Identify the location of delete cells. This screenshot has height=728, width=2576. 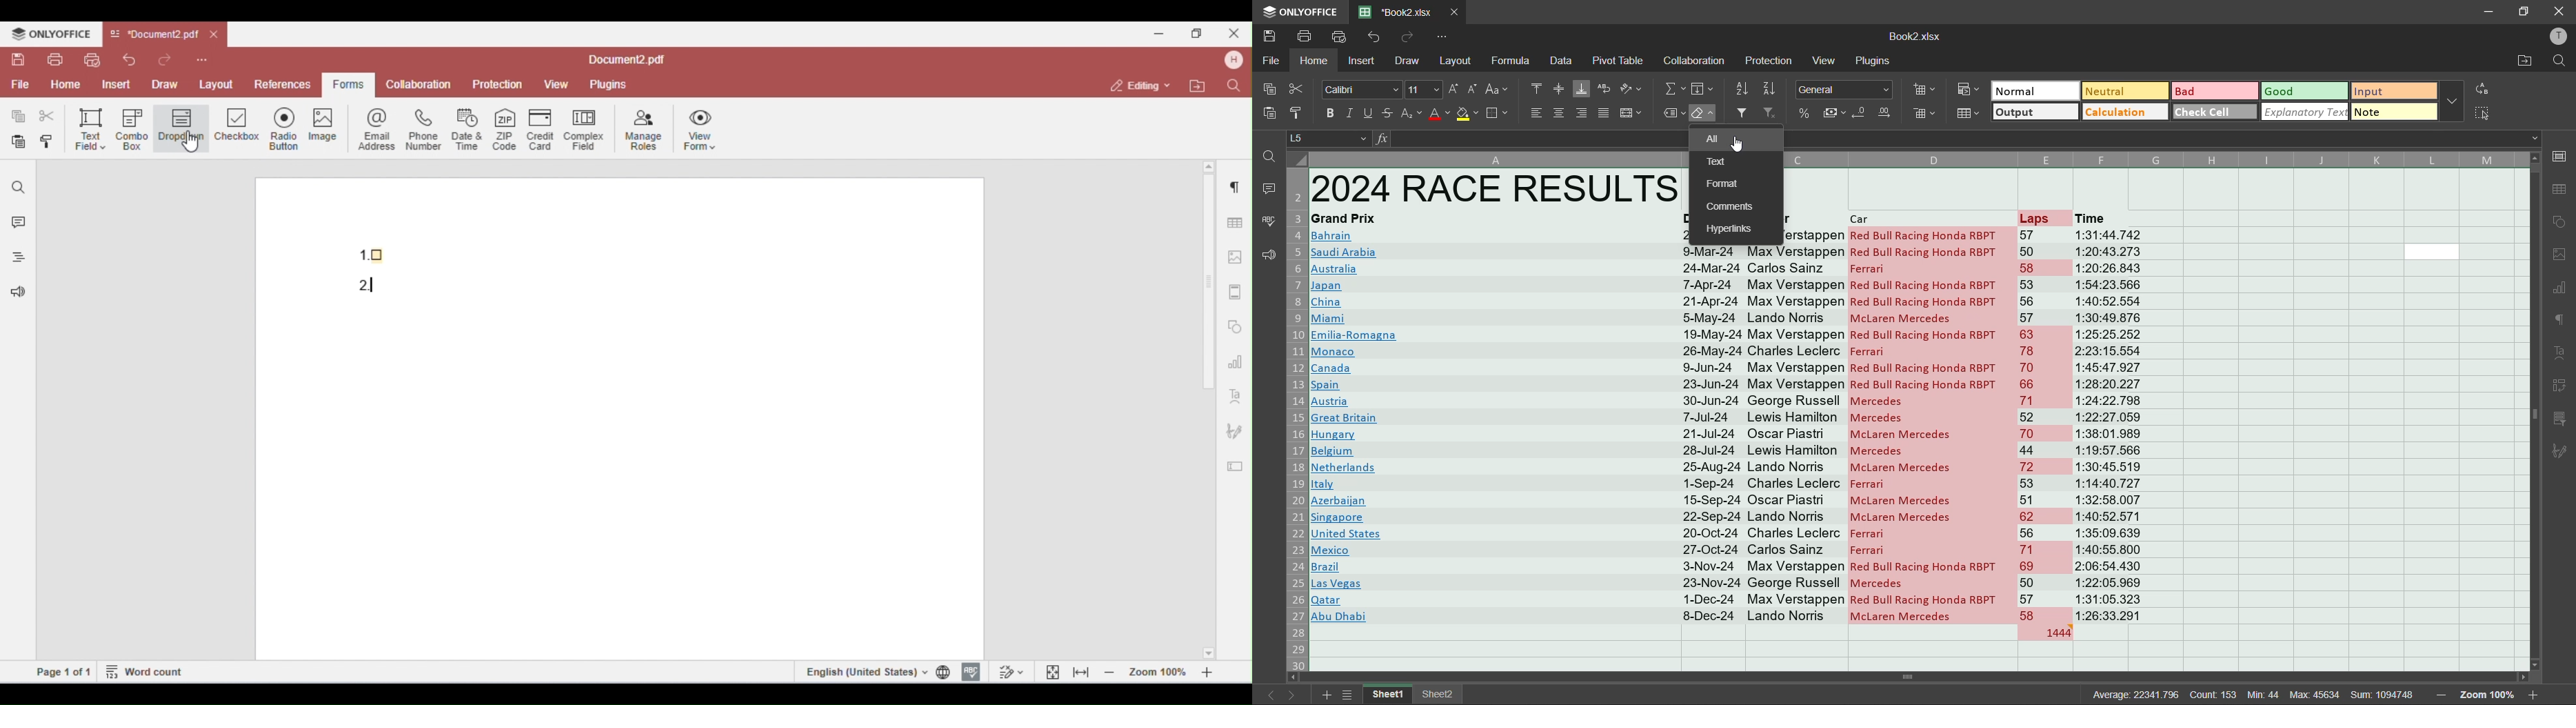
(1921, 112).